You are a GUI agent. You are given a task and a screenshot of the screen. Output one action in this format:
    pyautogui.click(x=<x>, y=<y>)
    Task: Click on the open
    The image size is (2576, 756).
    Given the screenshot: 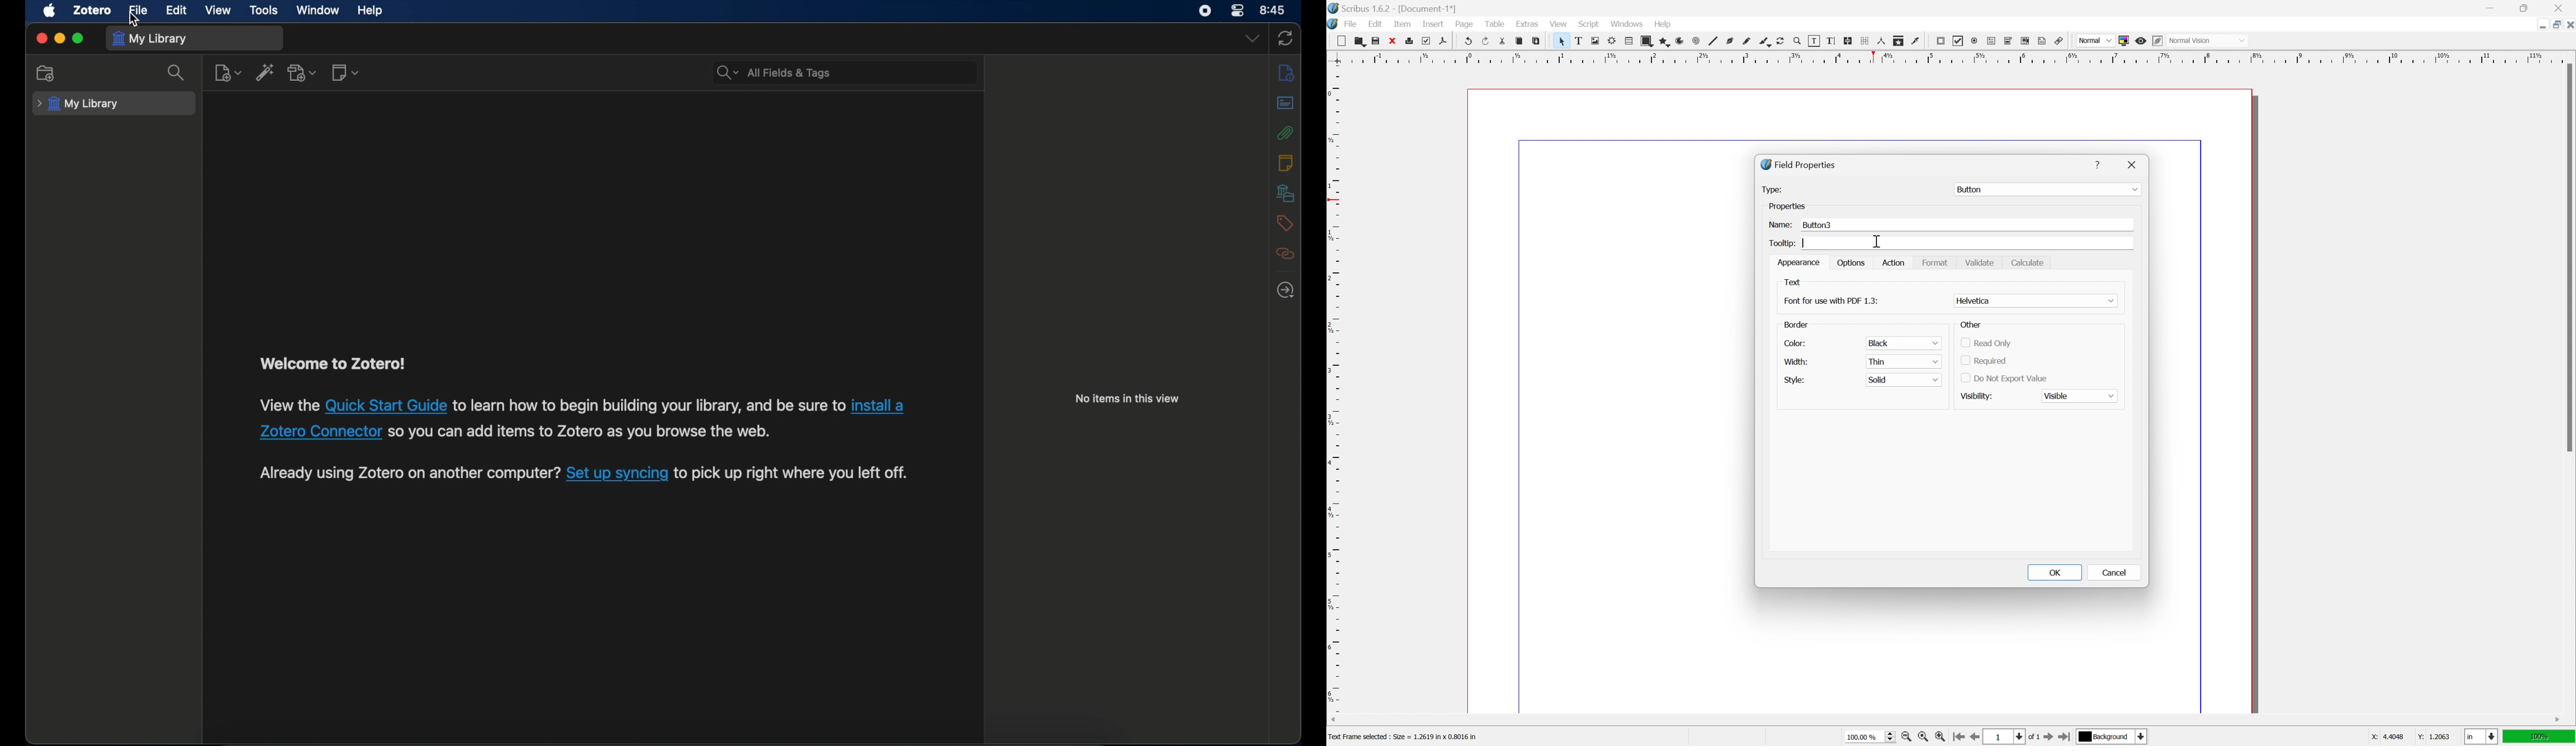 What is the action you would take?
    pyautogui.click(x=1360, y=42)
    